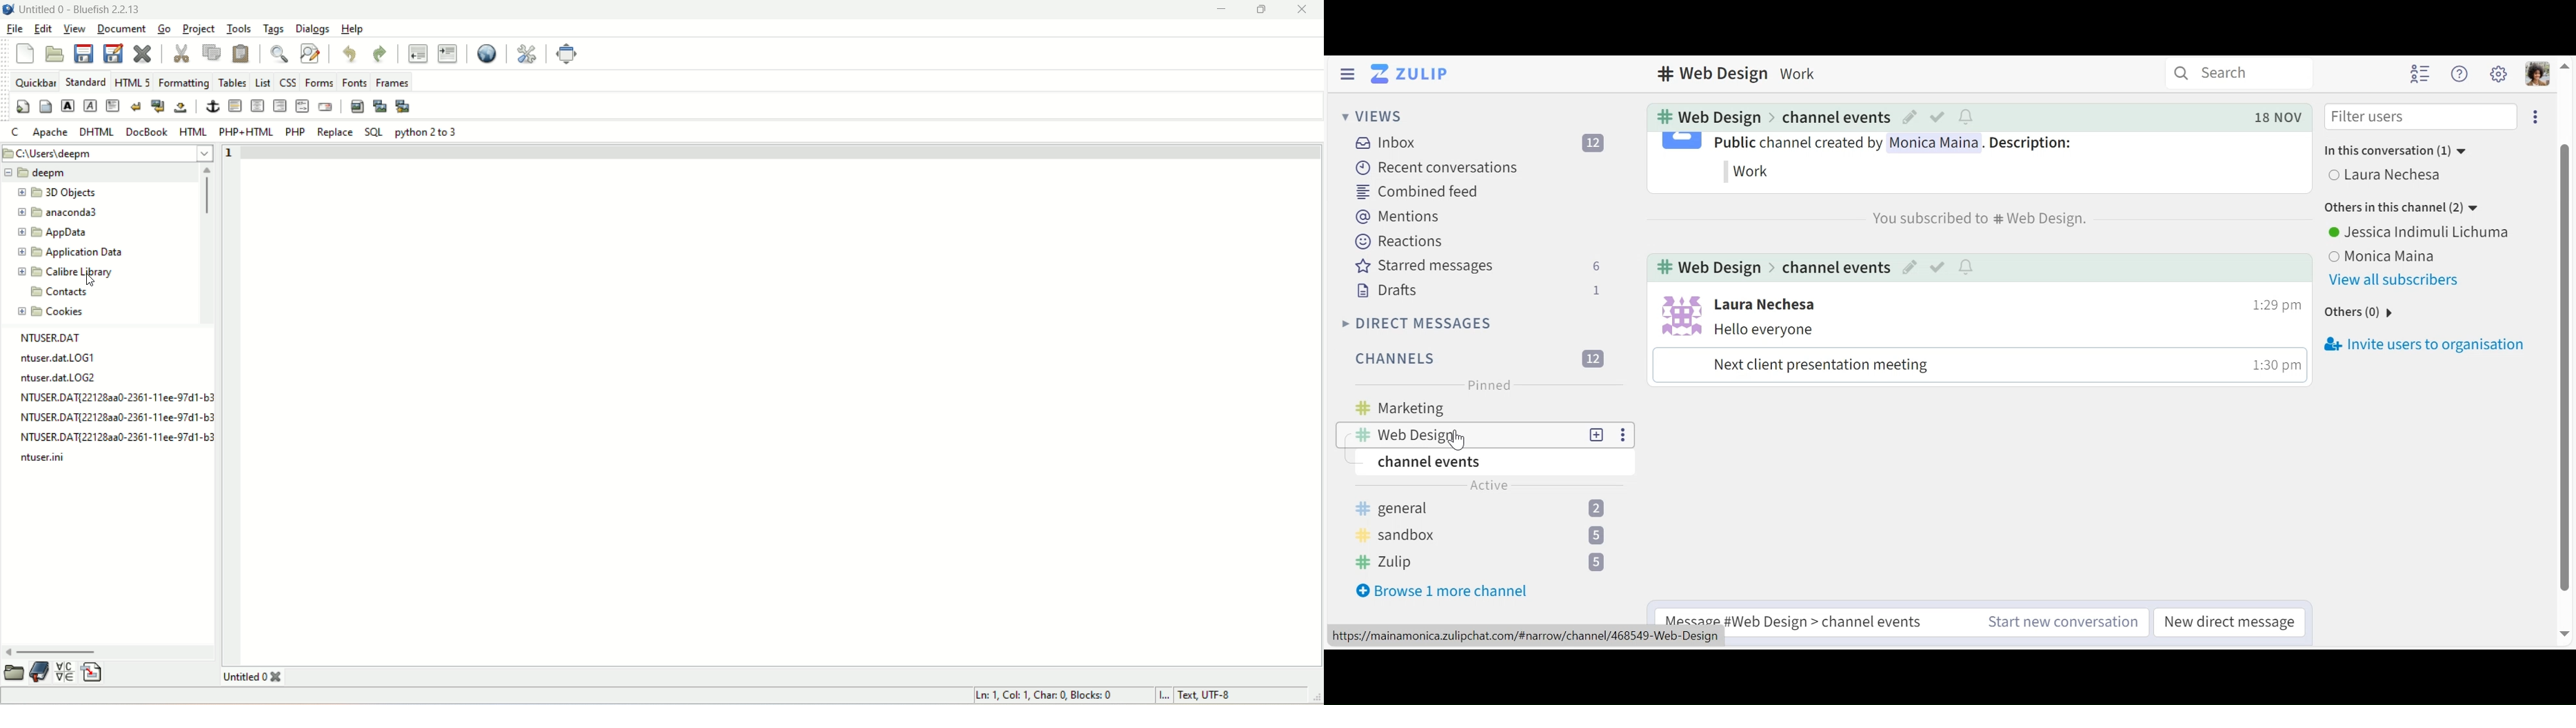 Image resolution: width=2576 pixels, height=728 pixels. What do you see at coordinates (392, 82) in the screenshot?
I see `frames` at bounding box center [392, 82].